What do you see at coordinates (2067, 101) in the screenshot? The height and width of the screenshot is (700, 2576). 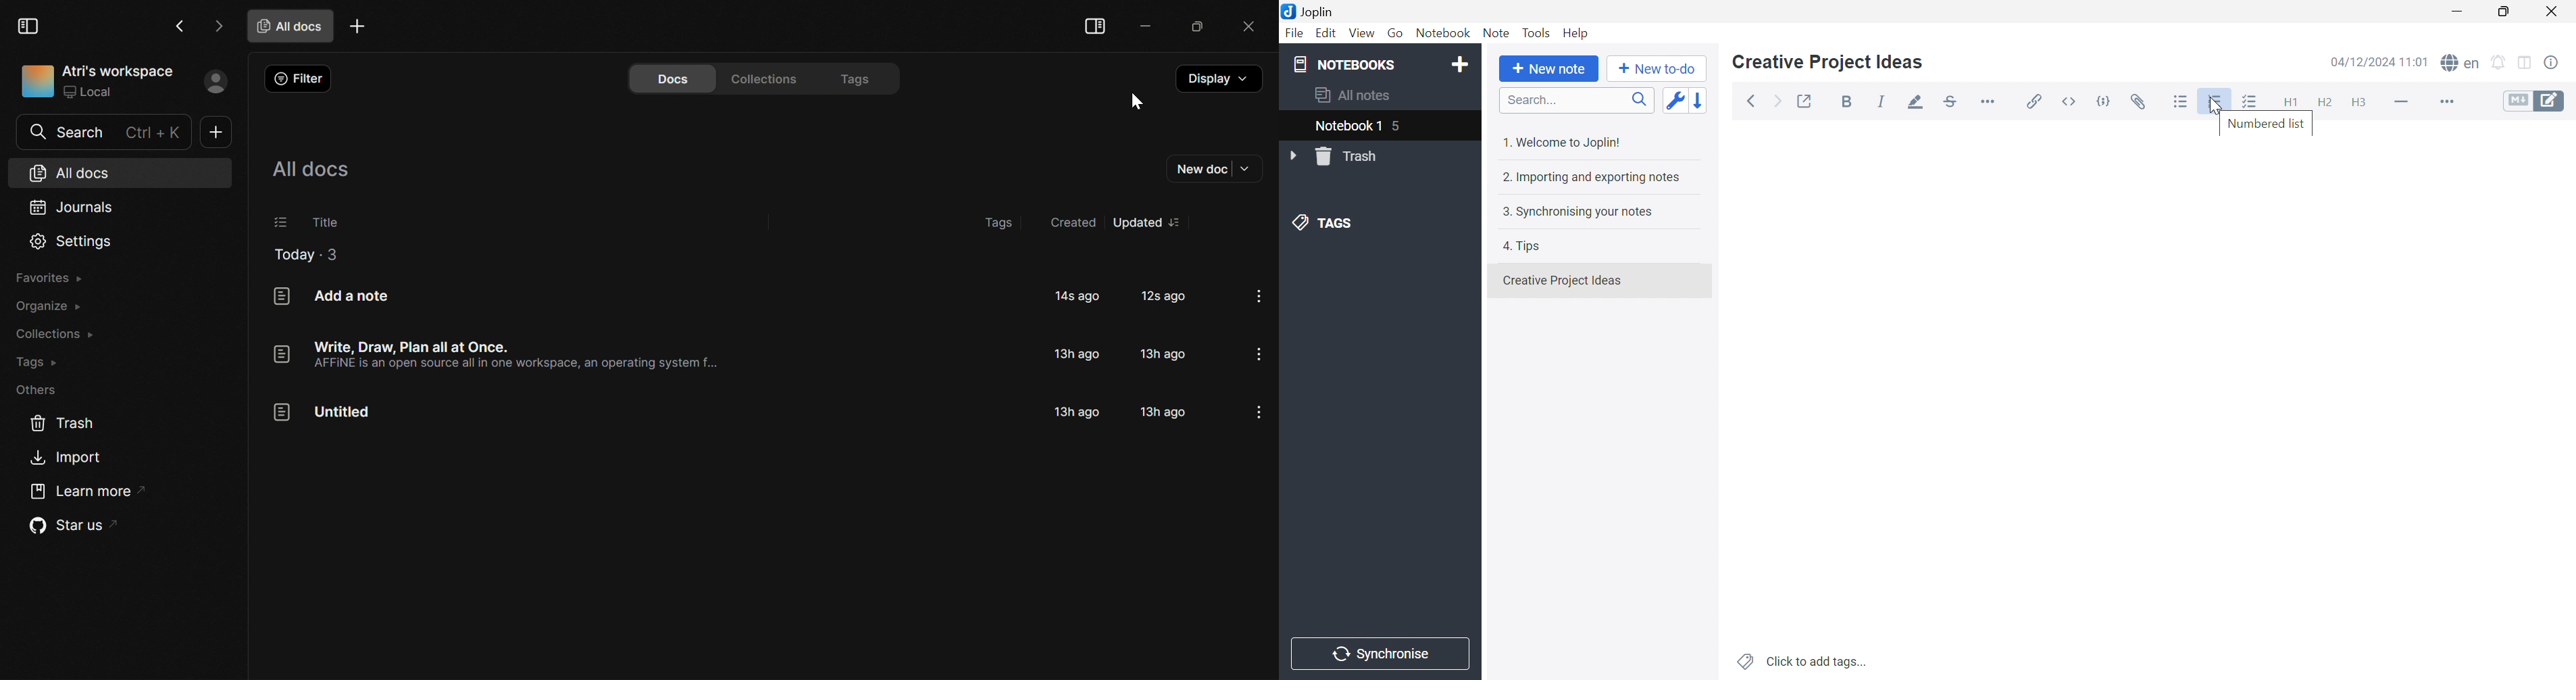 I see `Inline code` at bounding box center [2067, 101].